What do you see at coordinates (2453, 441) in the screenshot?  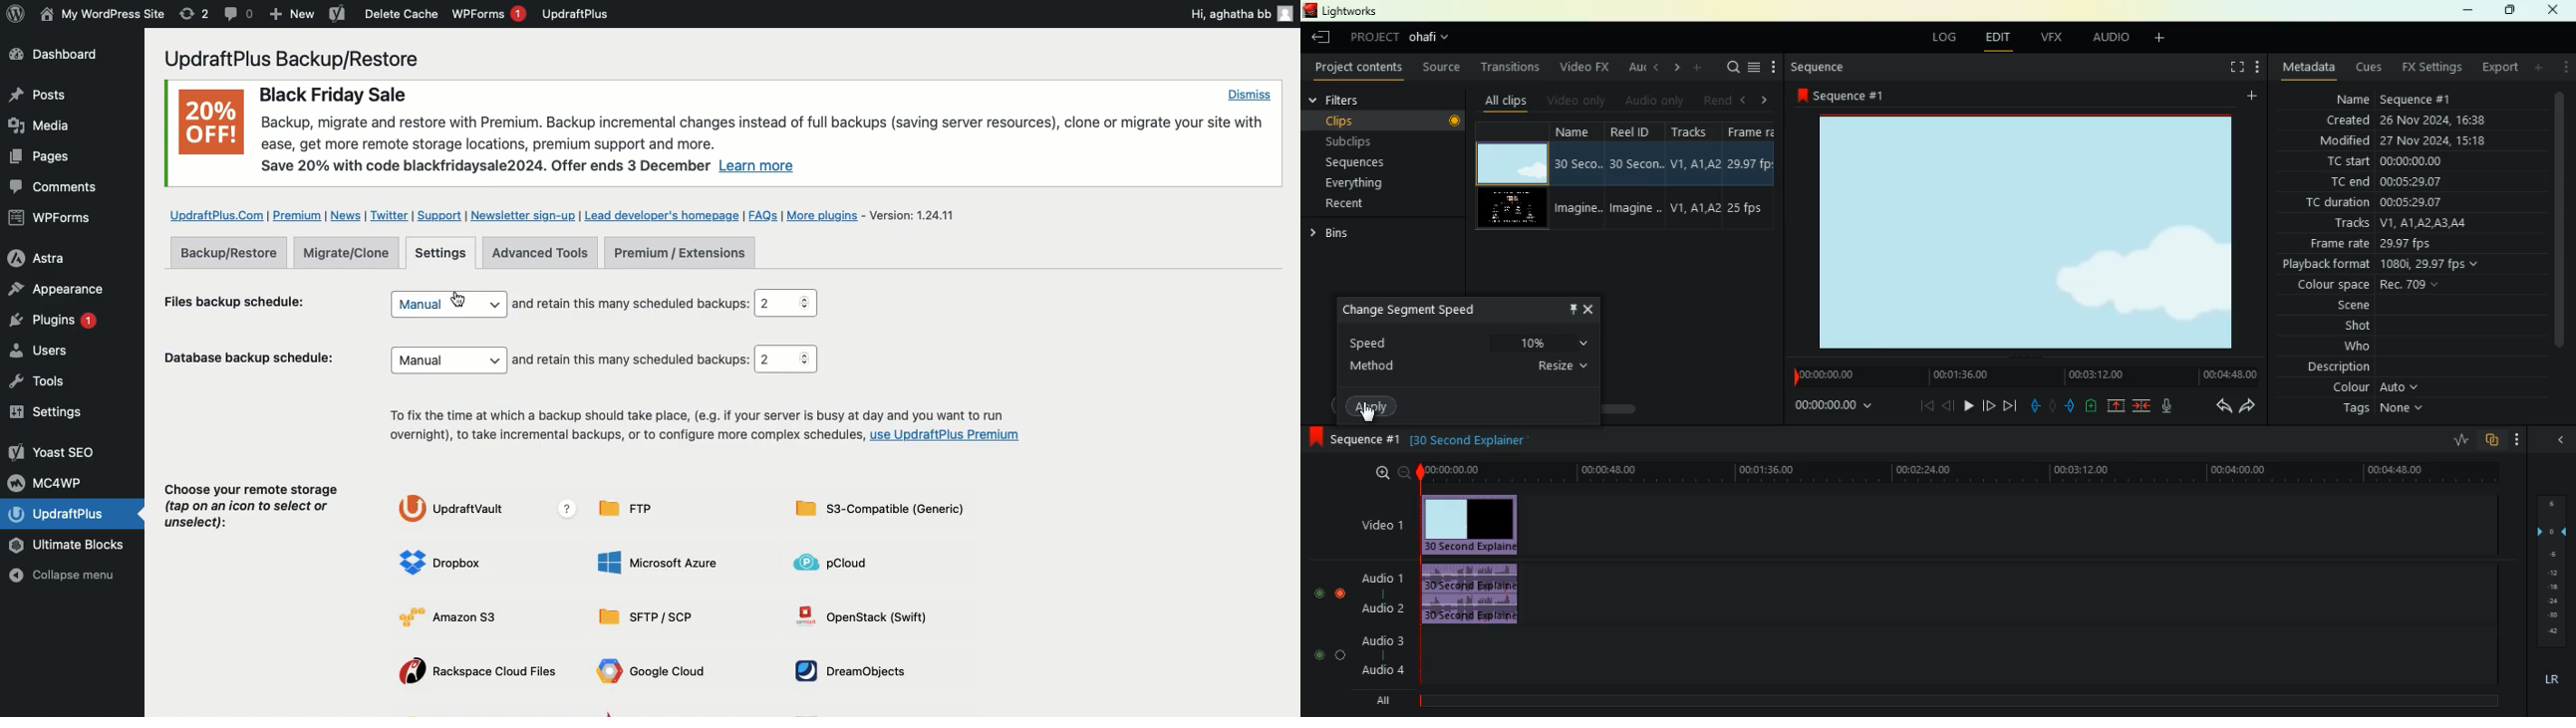 I see `rate` at bounding box center [2453, 441].